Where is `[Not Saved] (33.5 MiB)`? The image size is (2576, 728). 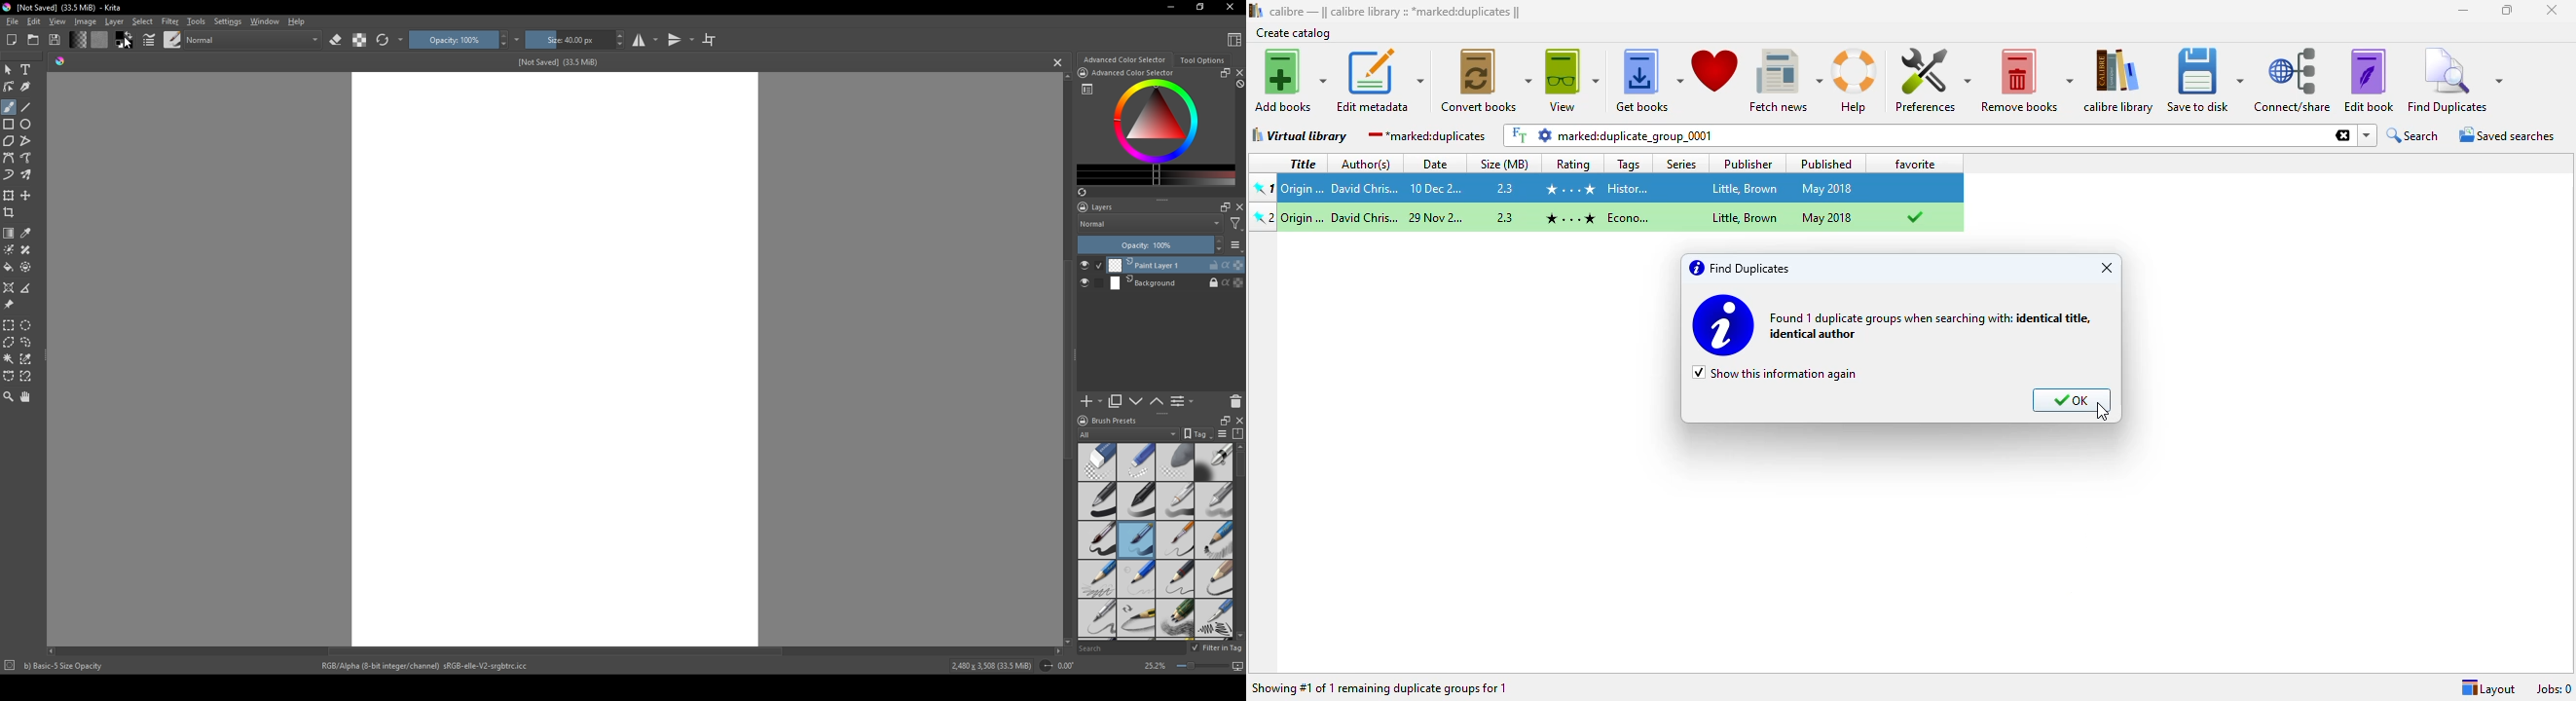
[Not Saved] (33.5 MiB) is located at coordinates (556, 62).